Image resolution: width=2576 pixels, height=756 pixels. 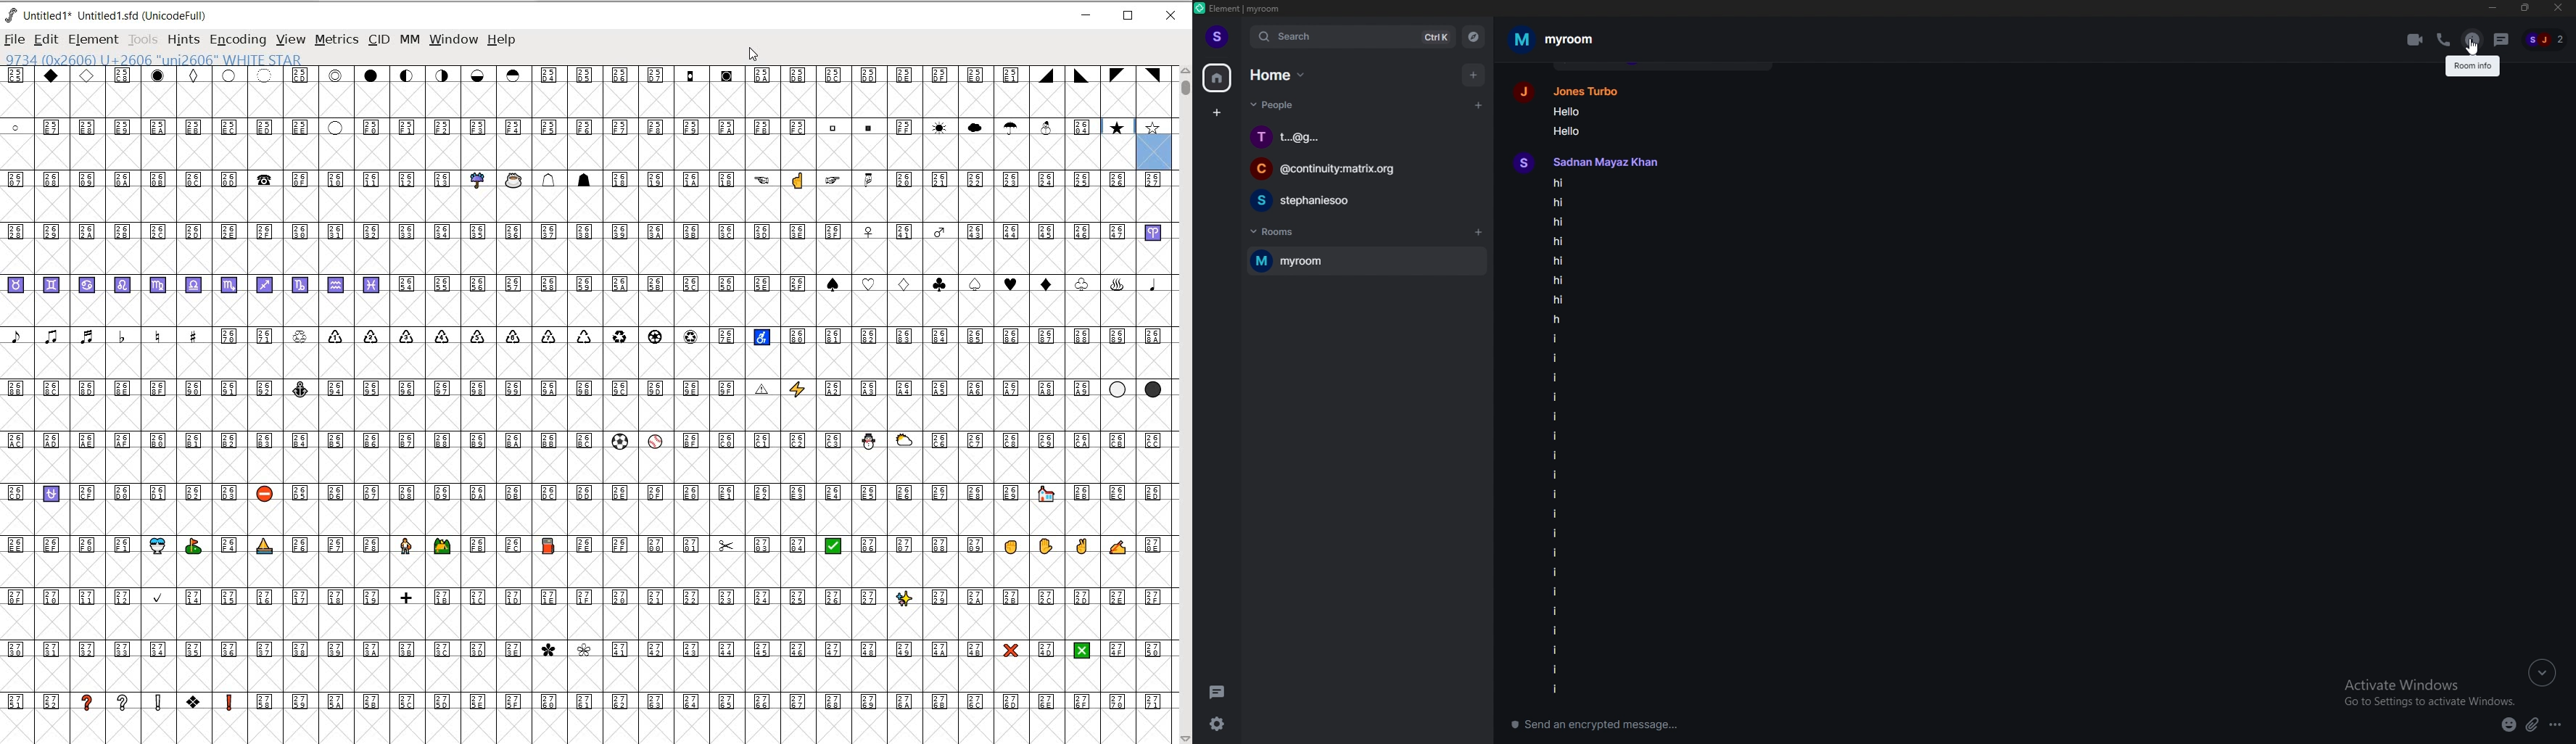 What do you see at coordinates (1556, 39) in the screenshot?
I see `room name` at bounding box center [1556, 39].